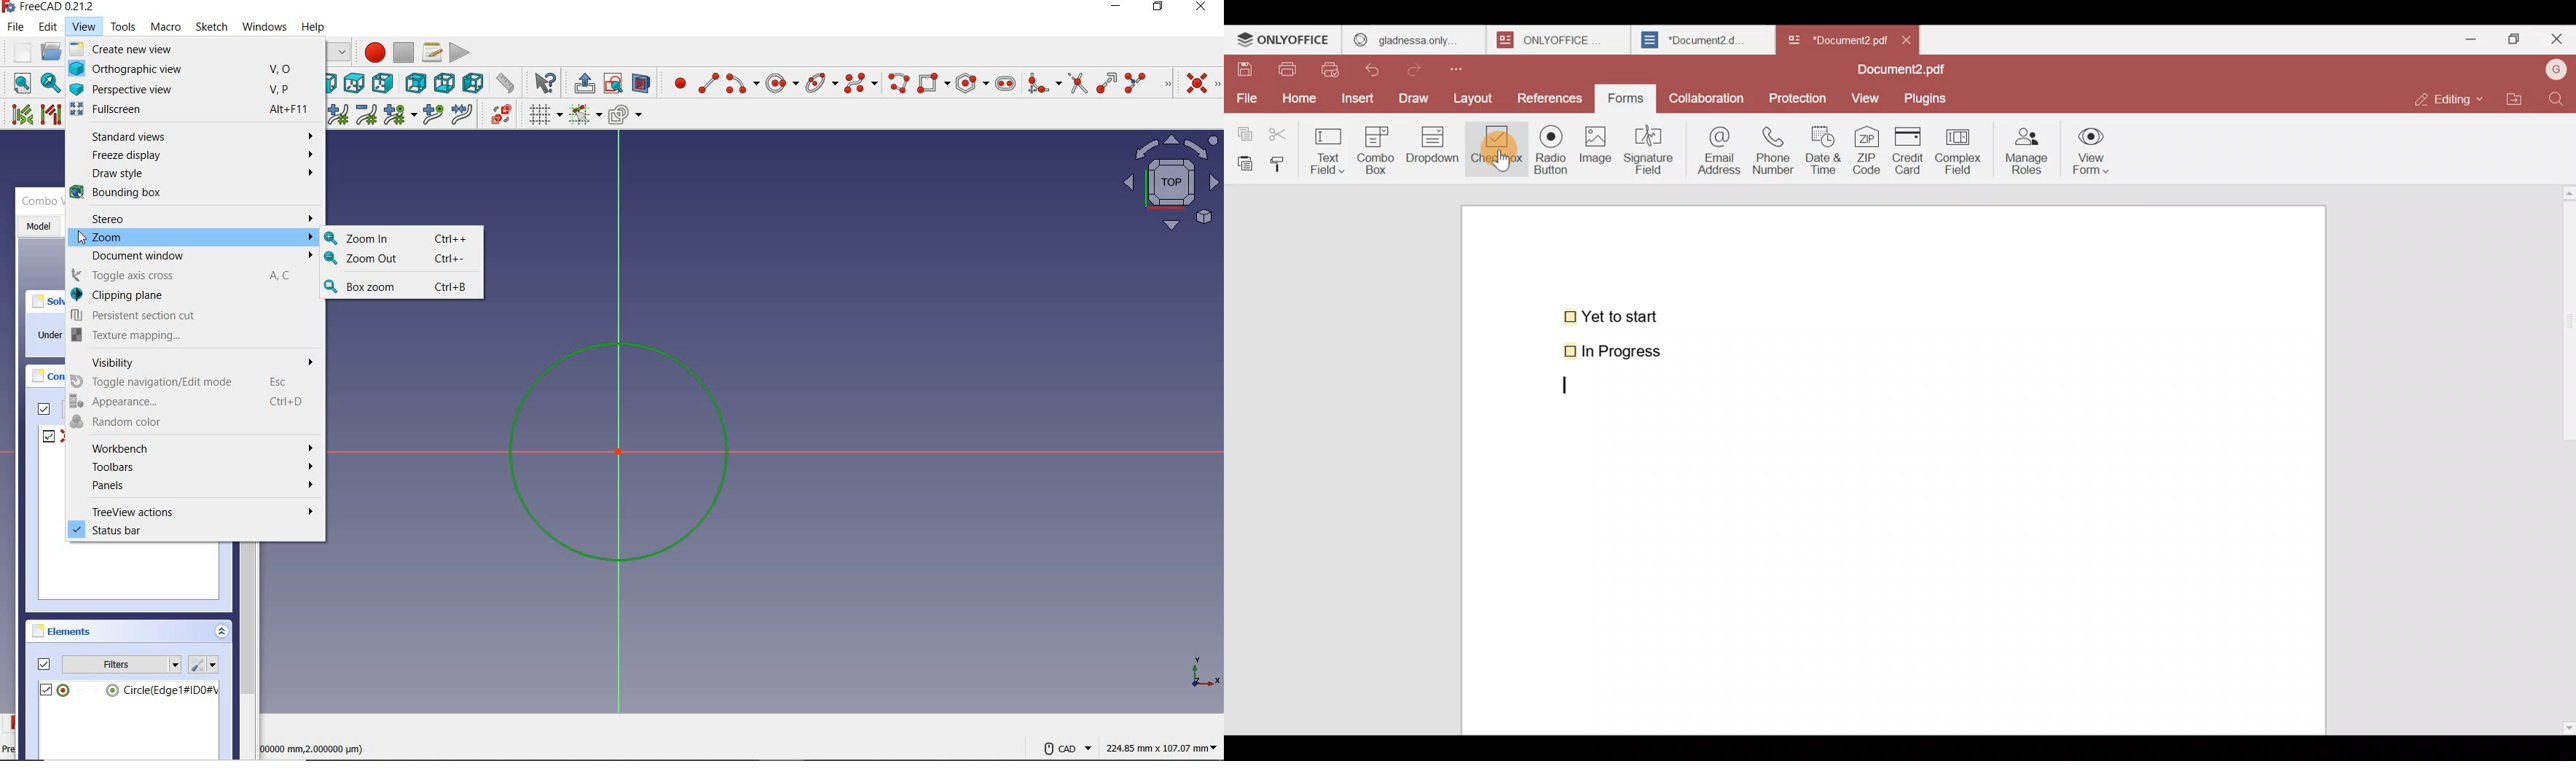 The width and height of the screenshot is (2576, 784). I want to click on Orthographic view, so click(190, 67).